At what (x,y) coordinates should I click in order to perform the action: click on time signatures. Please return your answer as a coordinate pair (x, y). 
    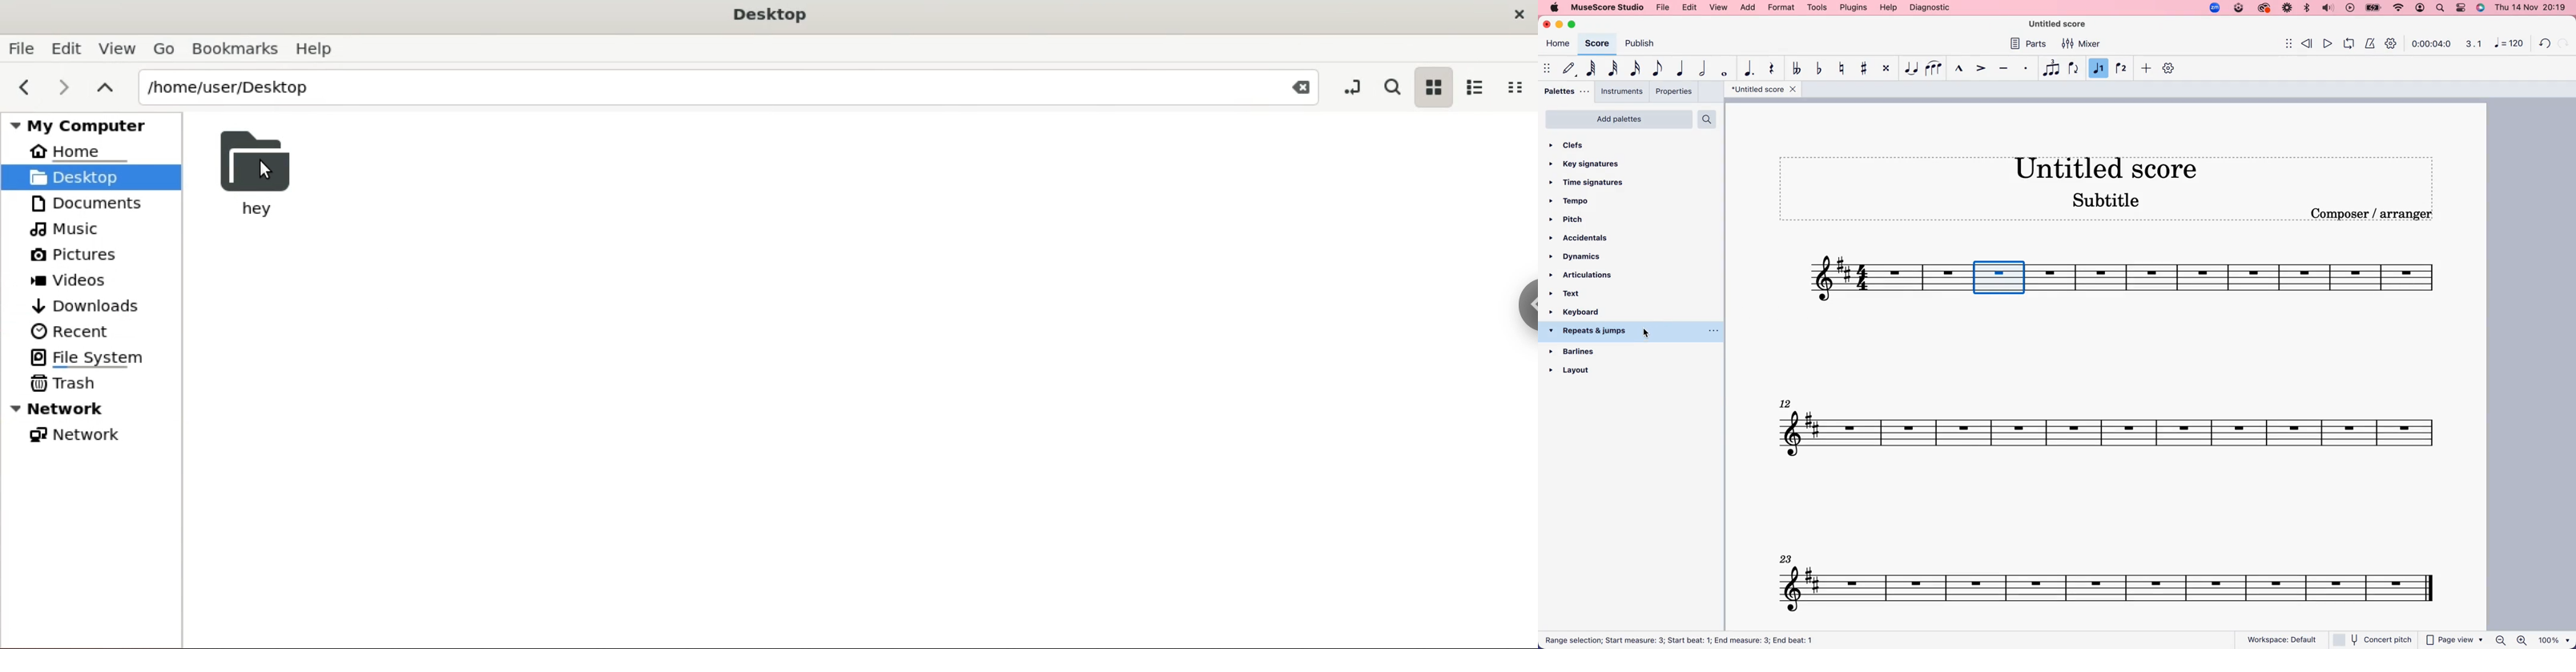
    Looking at the image, I should click on (1594, 183).